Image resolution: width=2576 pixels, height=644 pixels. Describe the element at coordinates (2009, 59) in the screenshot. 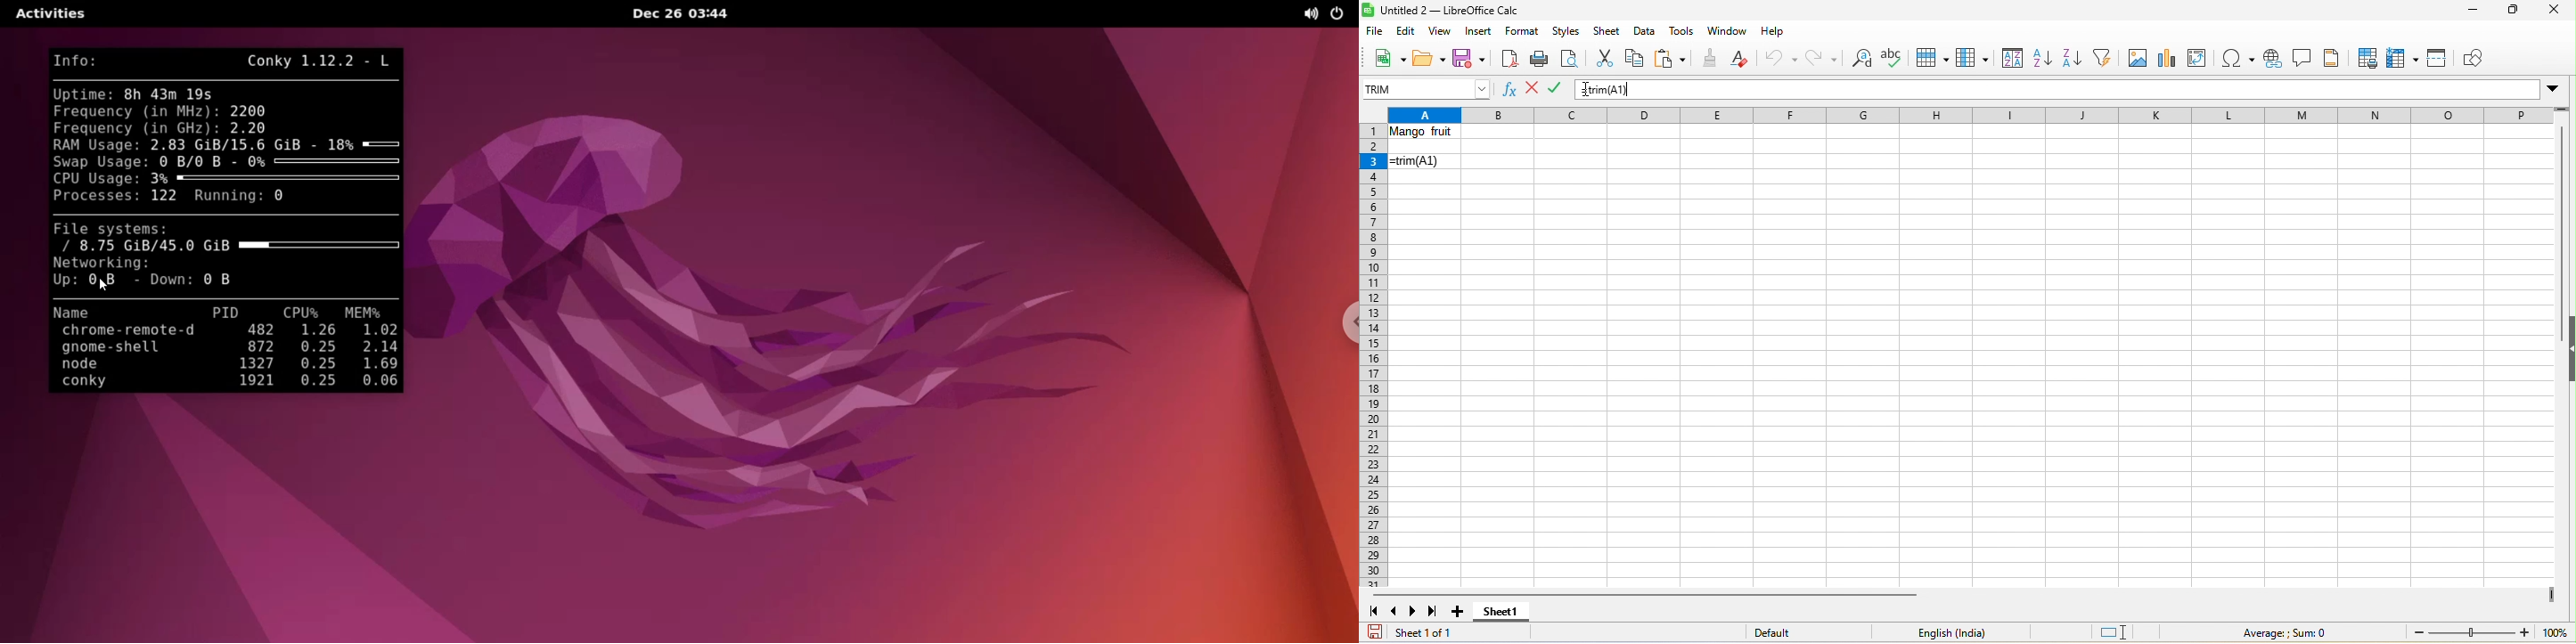

I see `sort` at that location.